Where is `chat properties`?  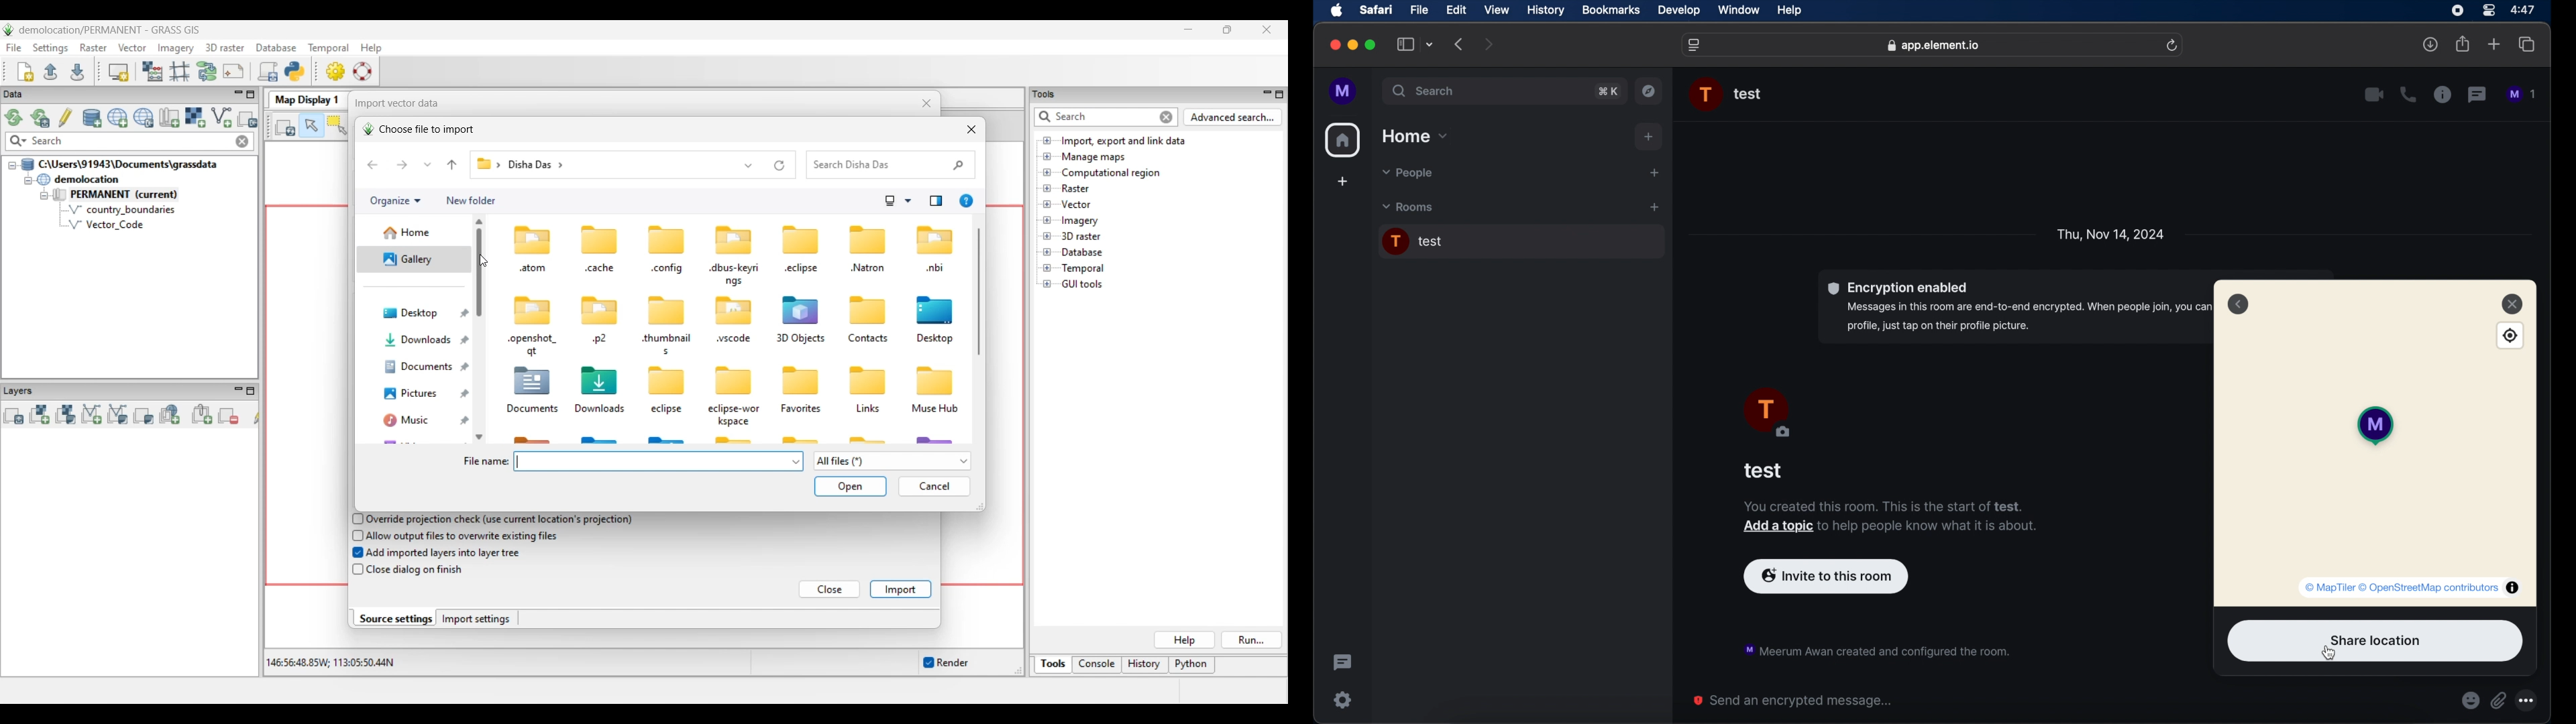 chat properties is located at coordinates (2443, 95).